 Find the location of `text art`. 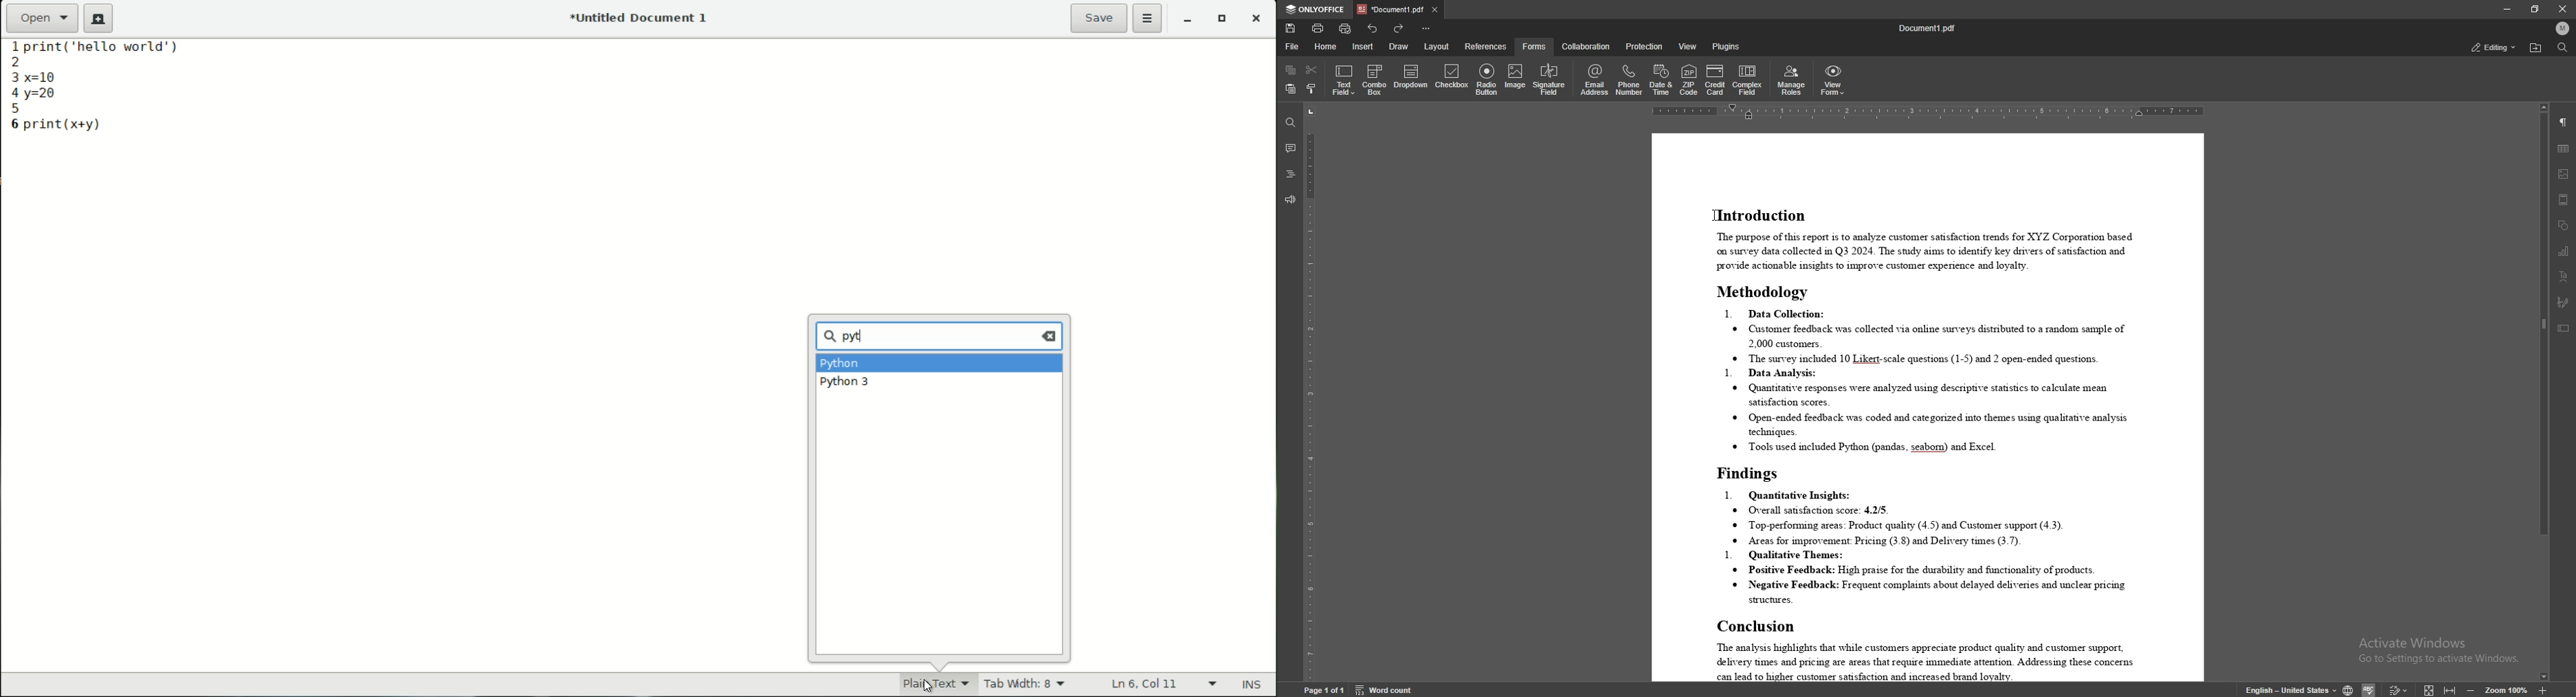

text art is located at coordinates (2563, 277).